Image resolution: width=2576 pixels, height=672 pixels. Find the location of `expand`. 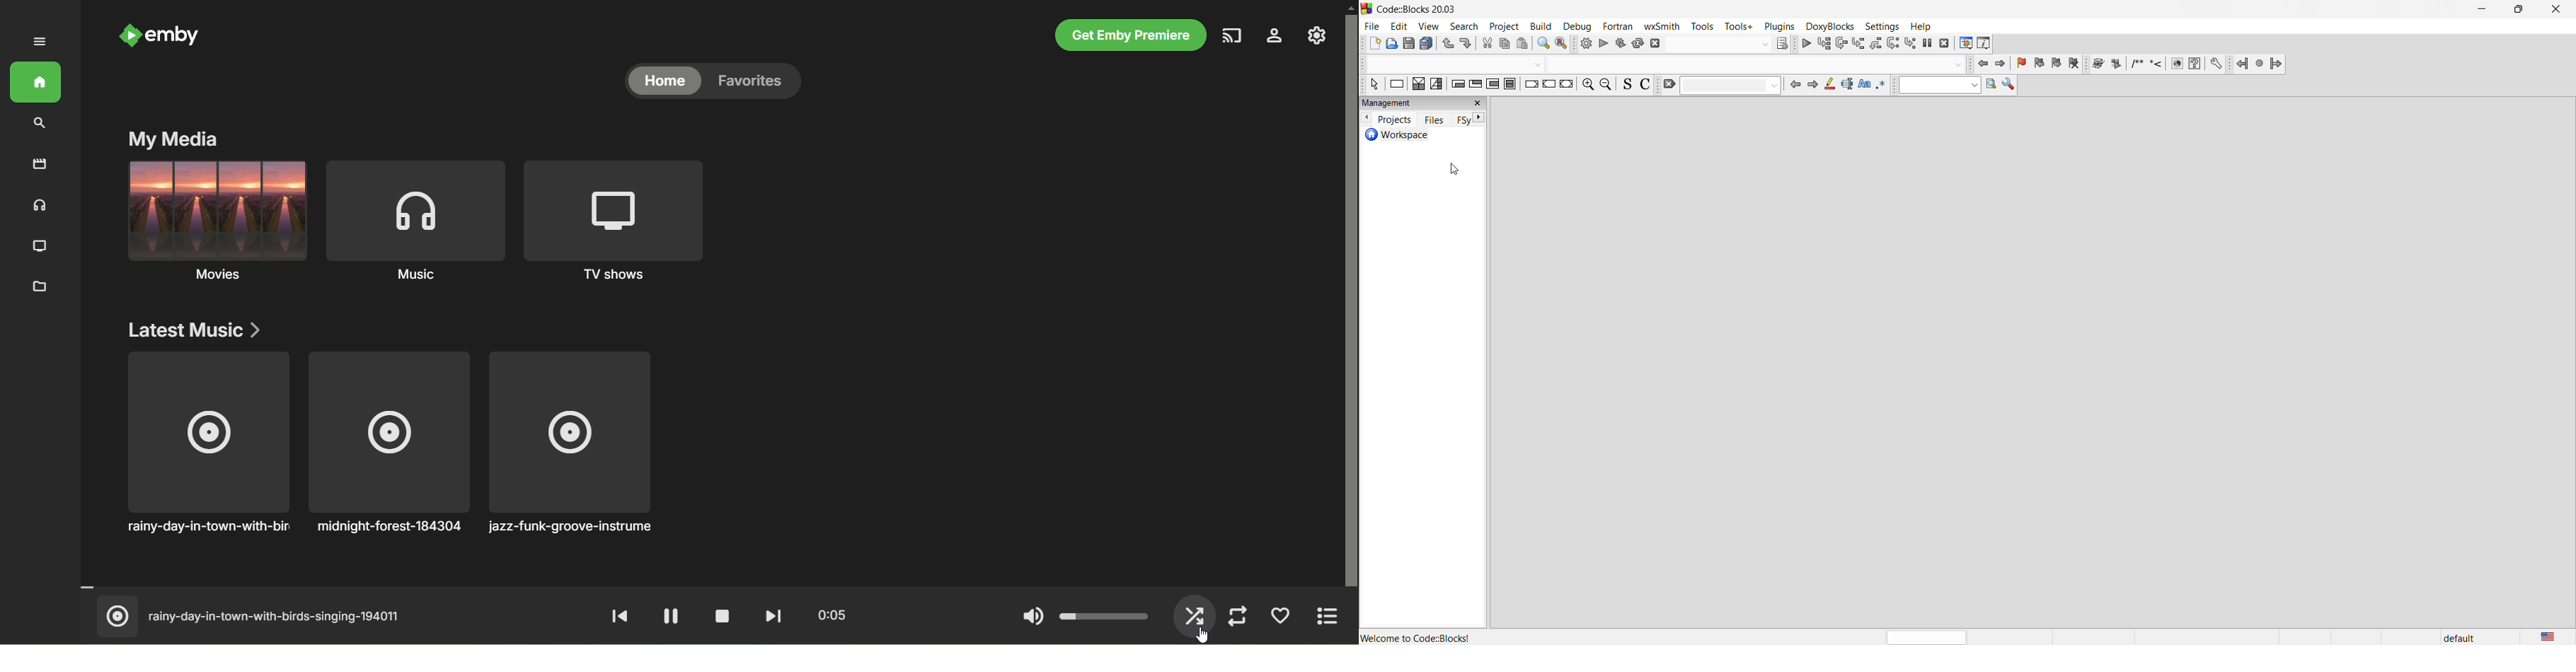

expand is located at coordinates (1323, 620).